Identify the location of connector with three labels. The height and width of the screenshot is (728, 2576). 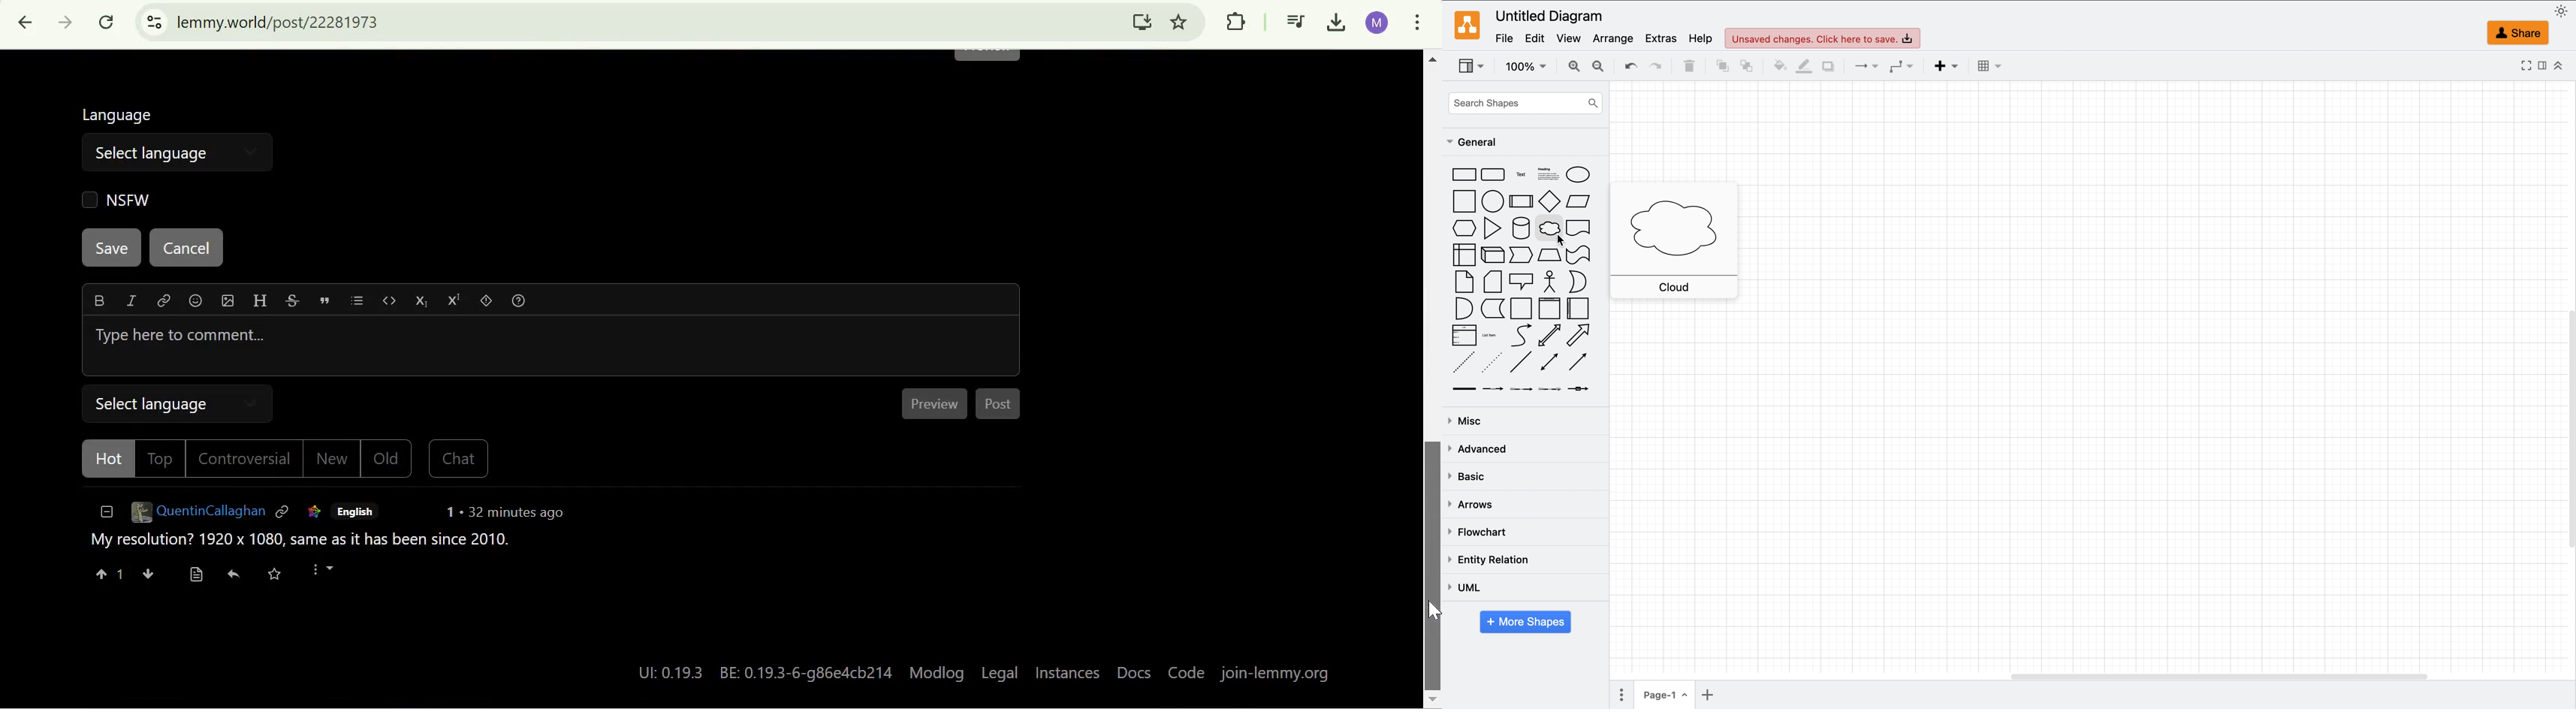
(1552, 390).